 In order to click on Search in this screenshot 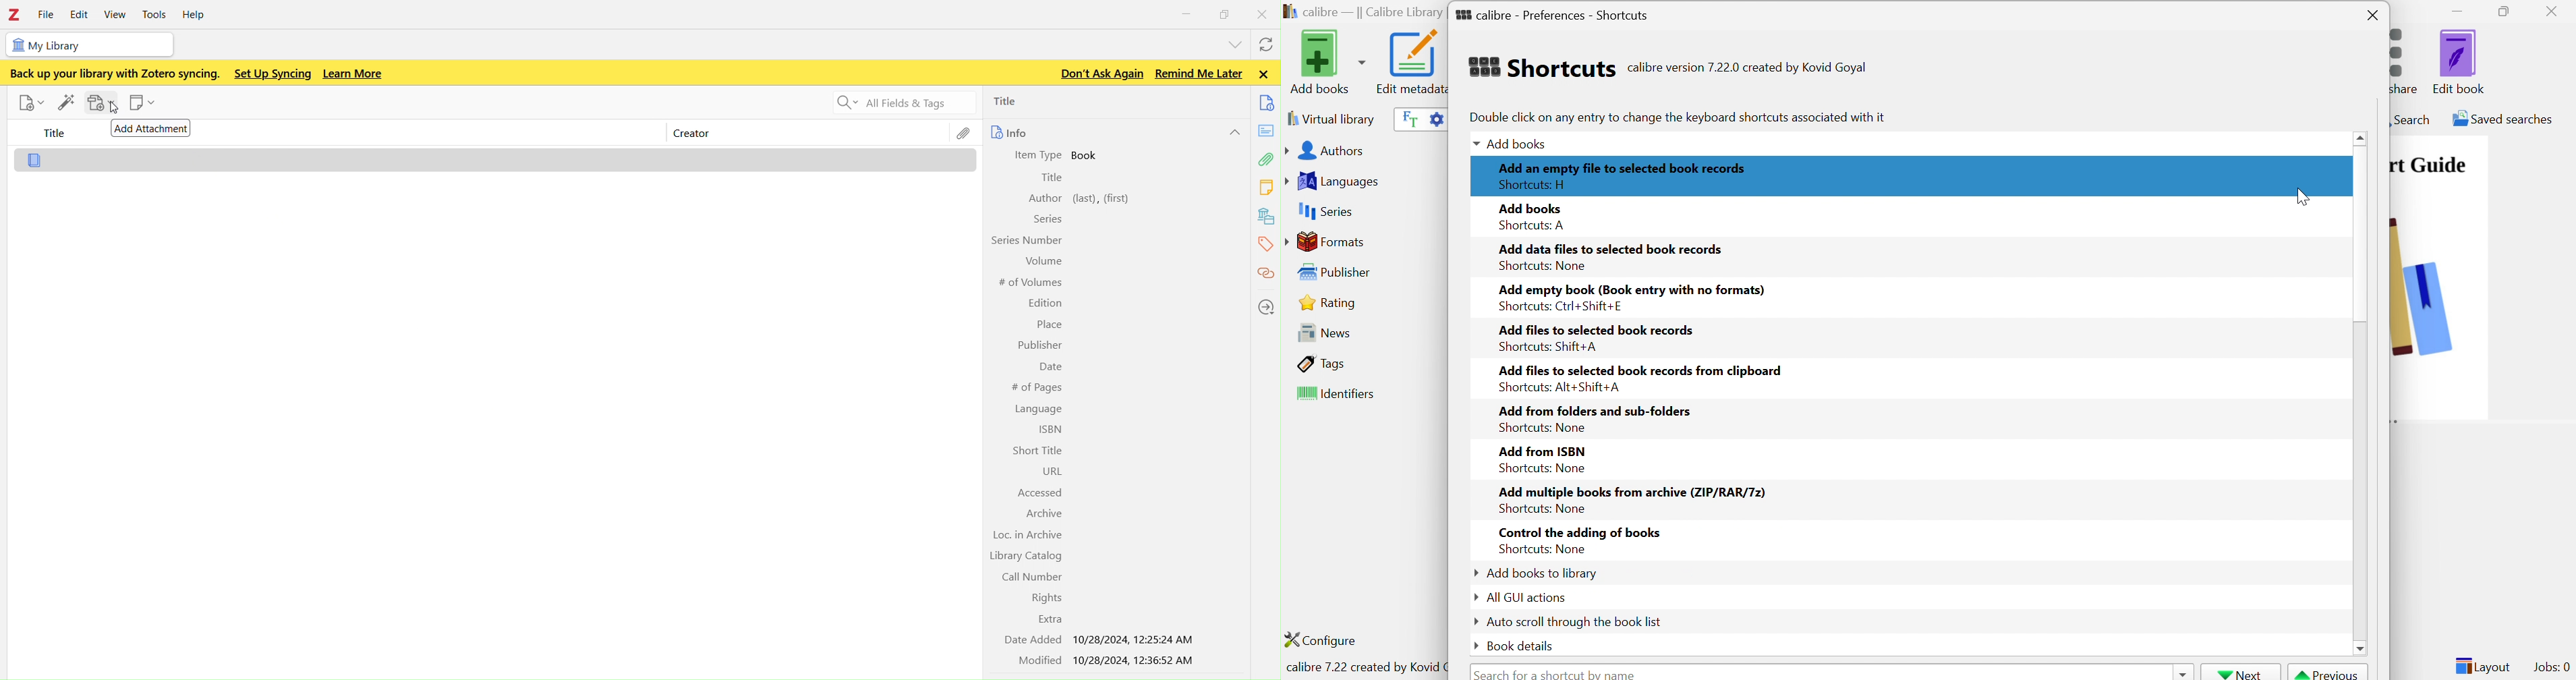, I will do `click(2411, 119)`.